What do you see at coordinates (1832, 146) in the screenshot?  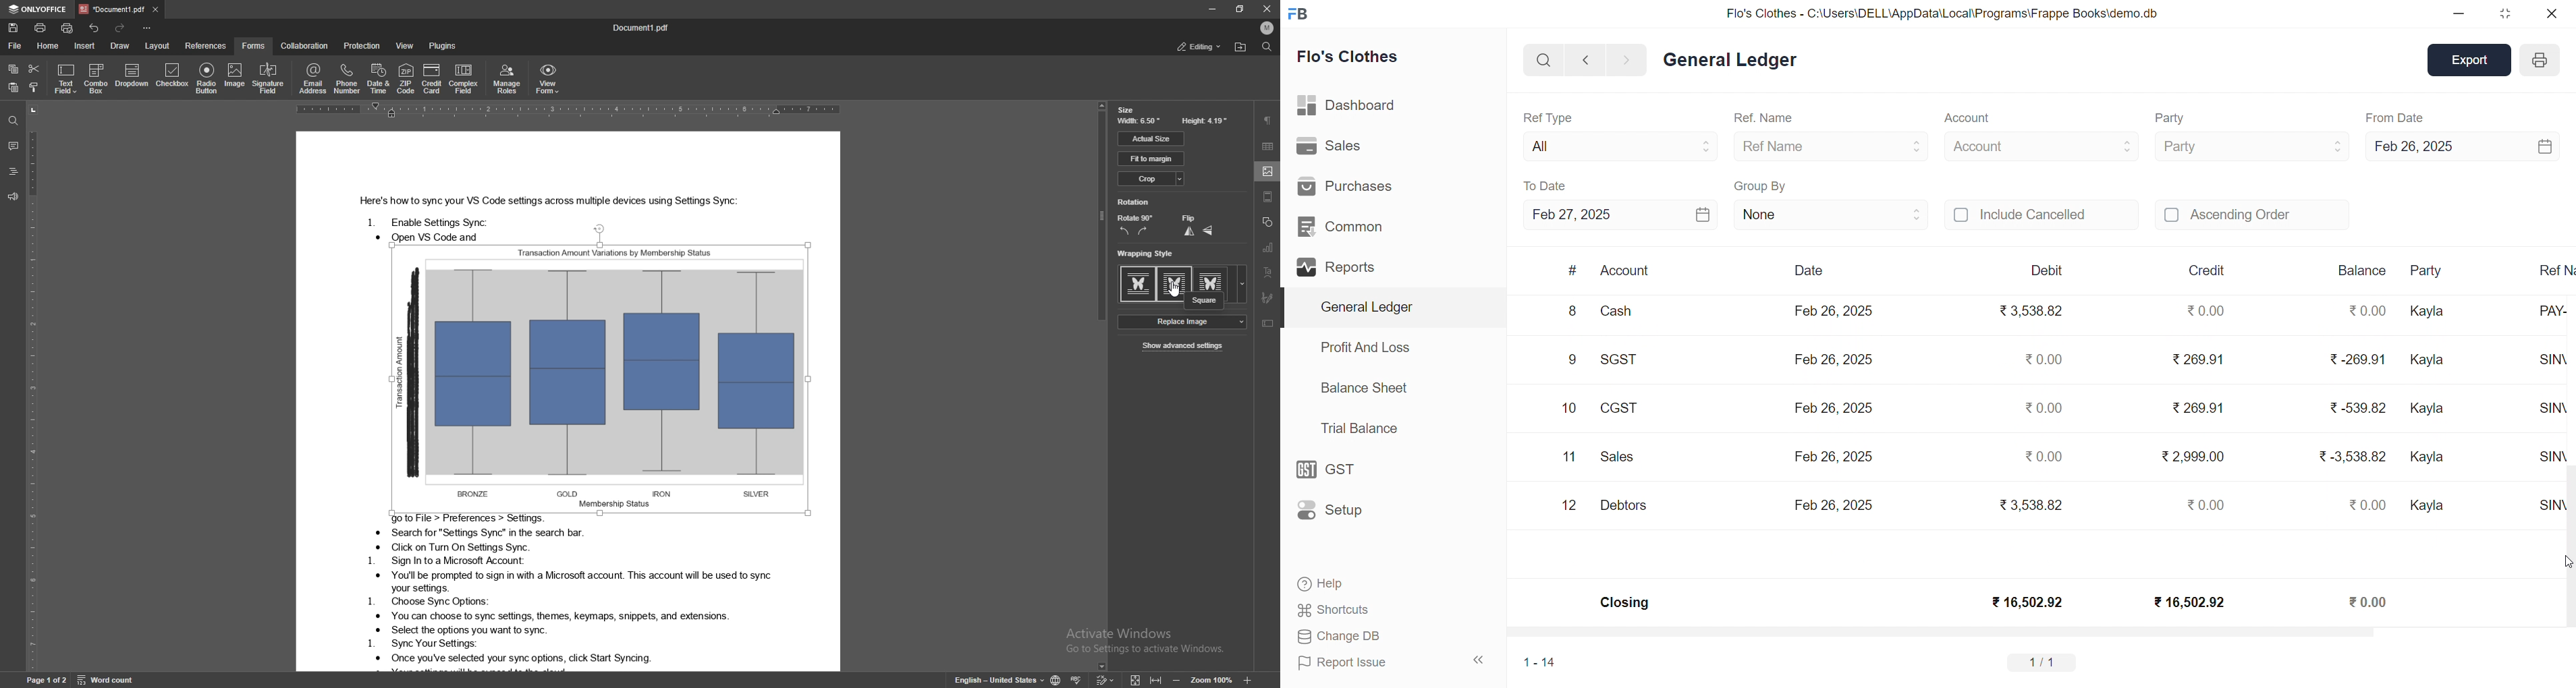 I see `Ref Name` at bounding box center [1832, 146].